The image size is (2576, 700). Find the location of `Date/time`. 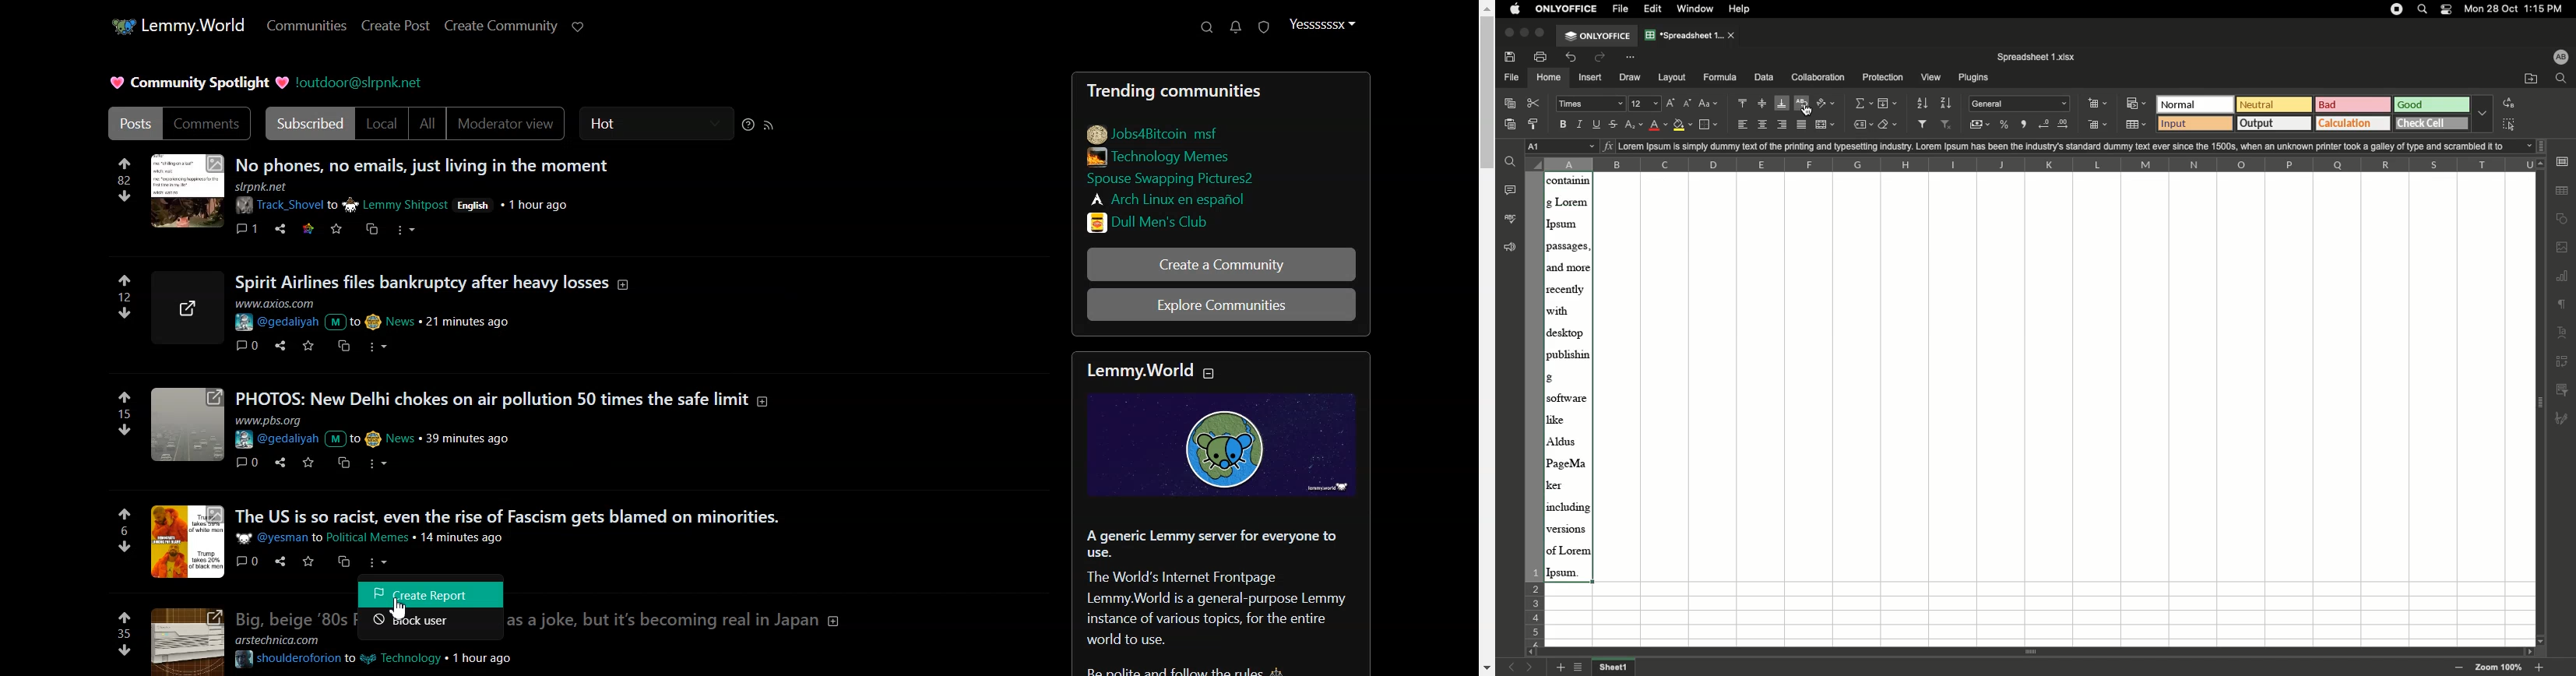

Date/time is located at coordinates (2520, 10).